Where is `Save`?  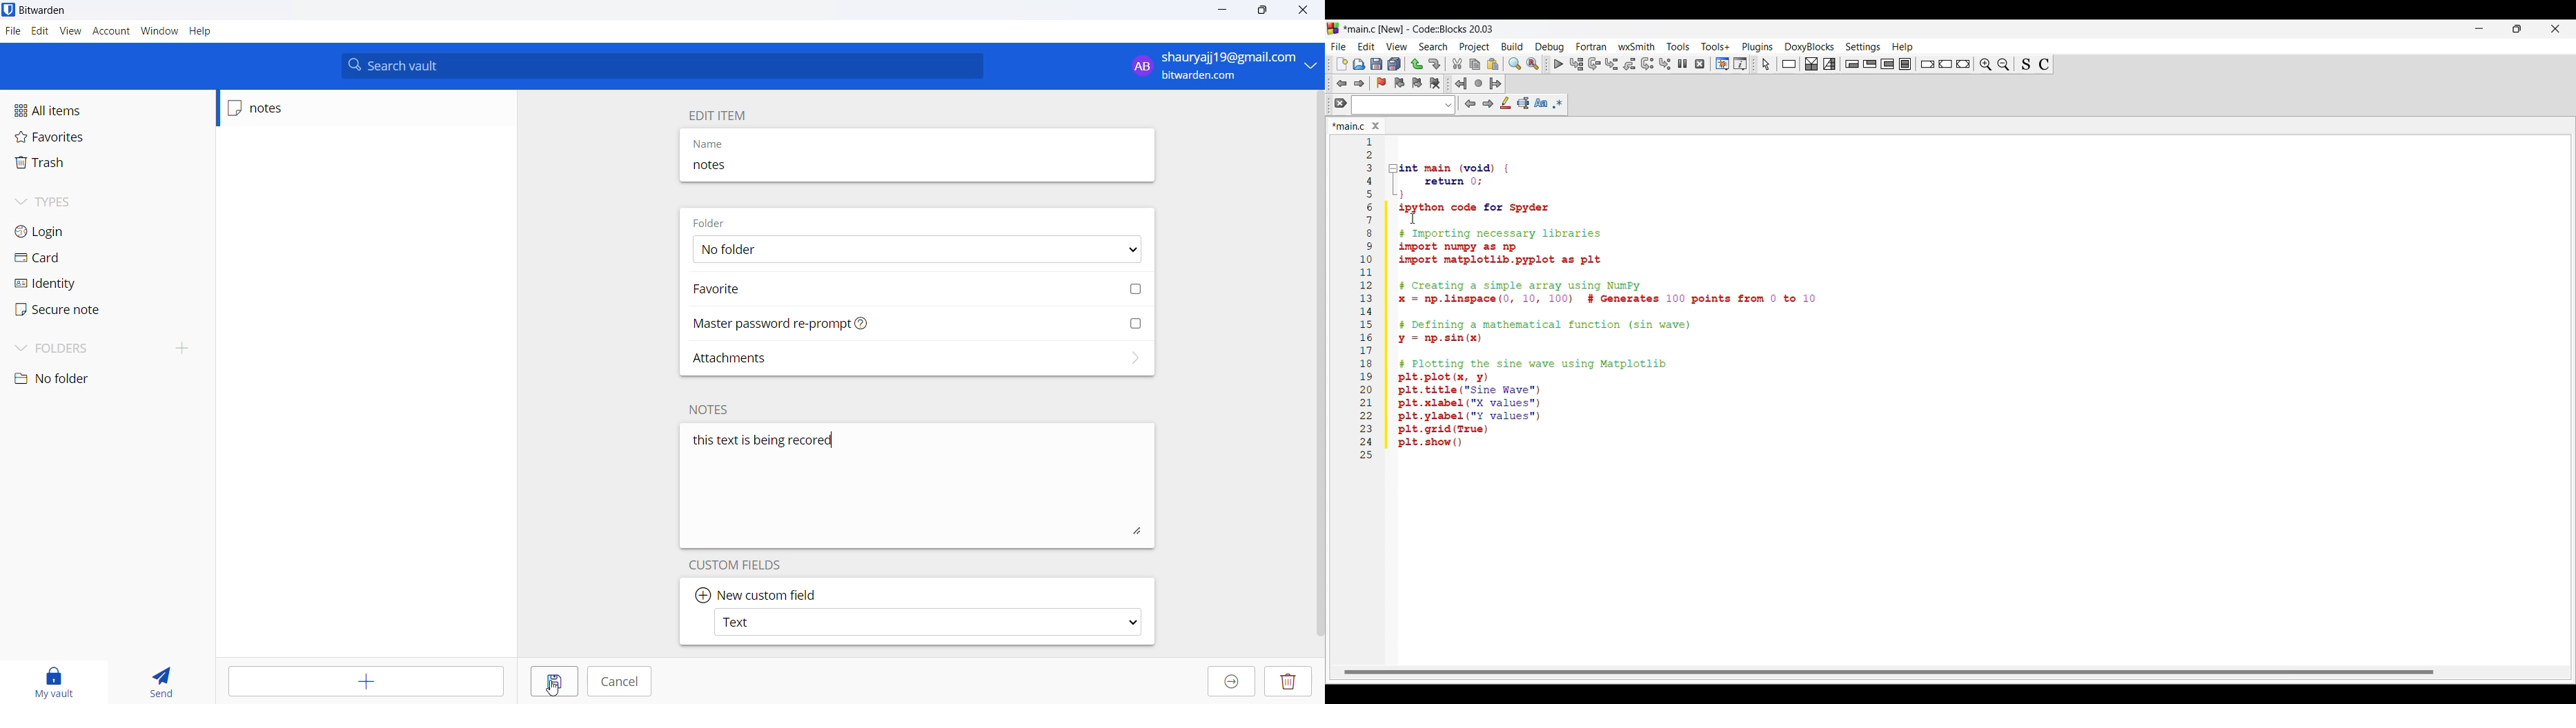 Save is located at coordinates (1376, 64).